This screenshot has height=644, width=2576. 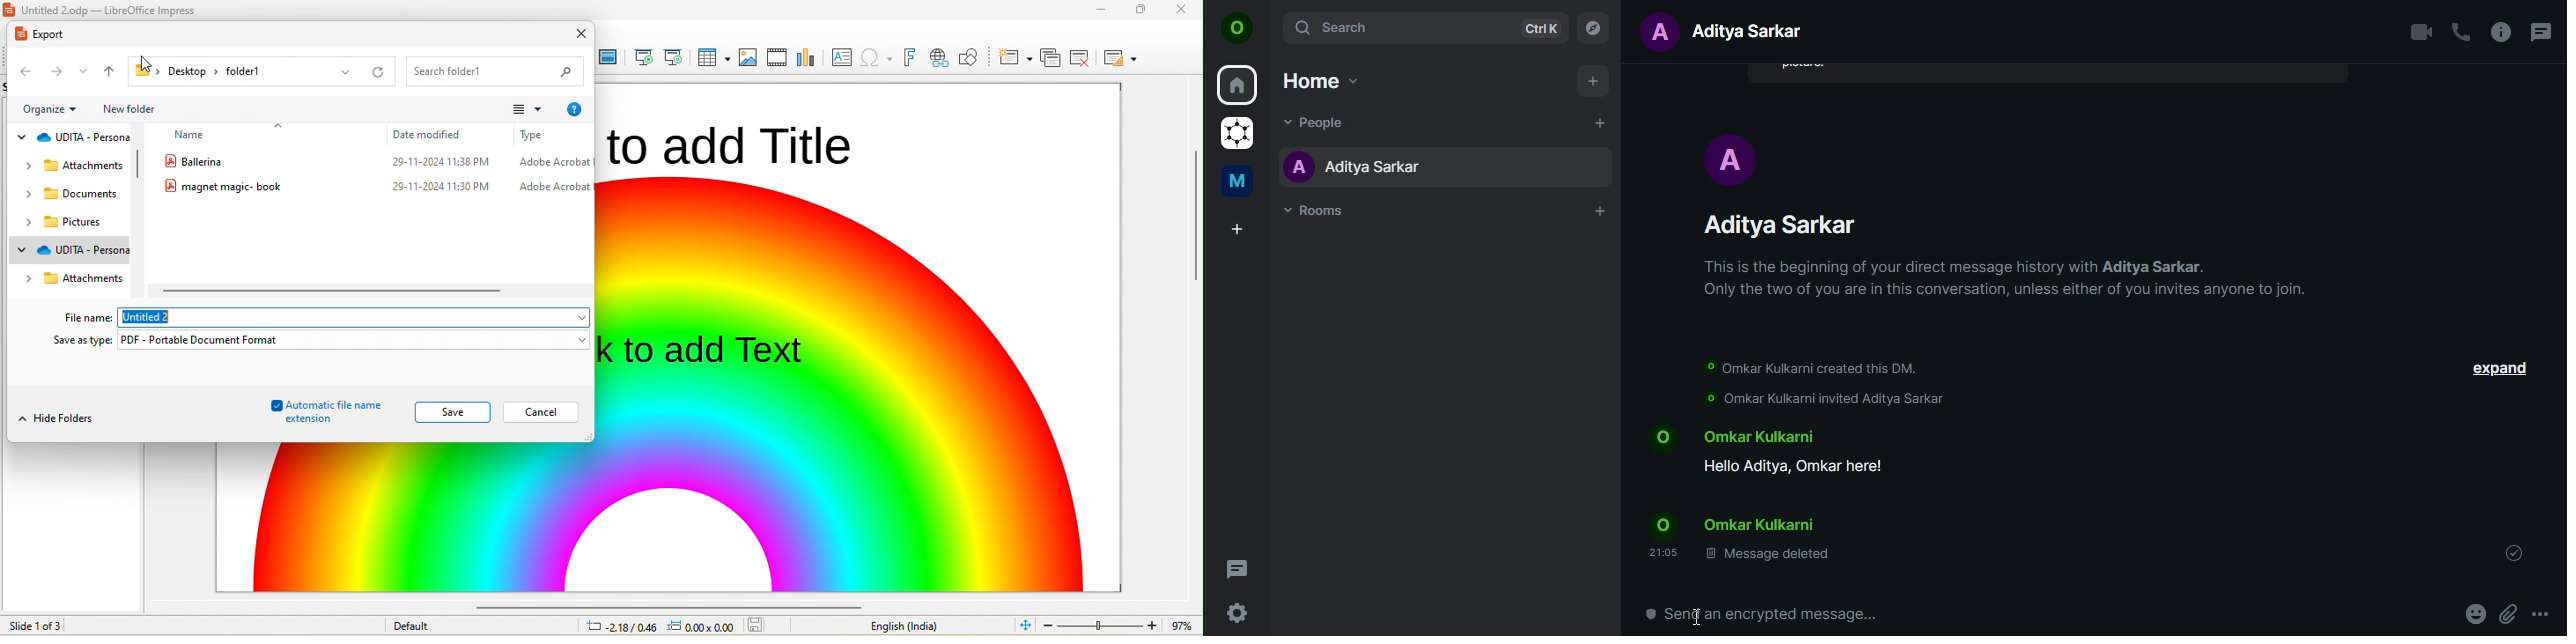 What do you see at coordinates (1120, 56) in the screenshot?
I see `slide layout` at bounding box center [1120, 56].